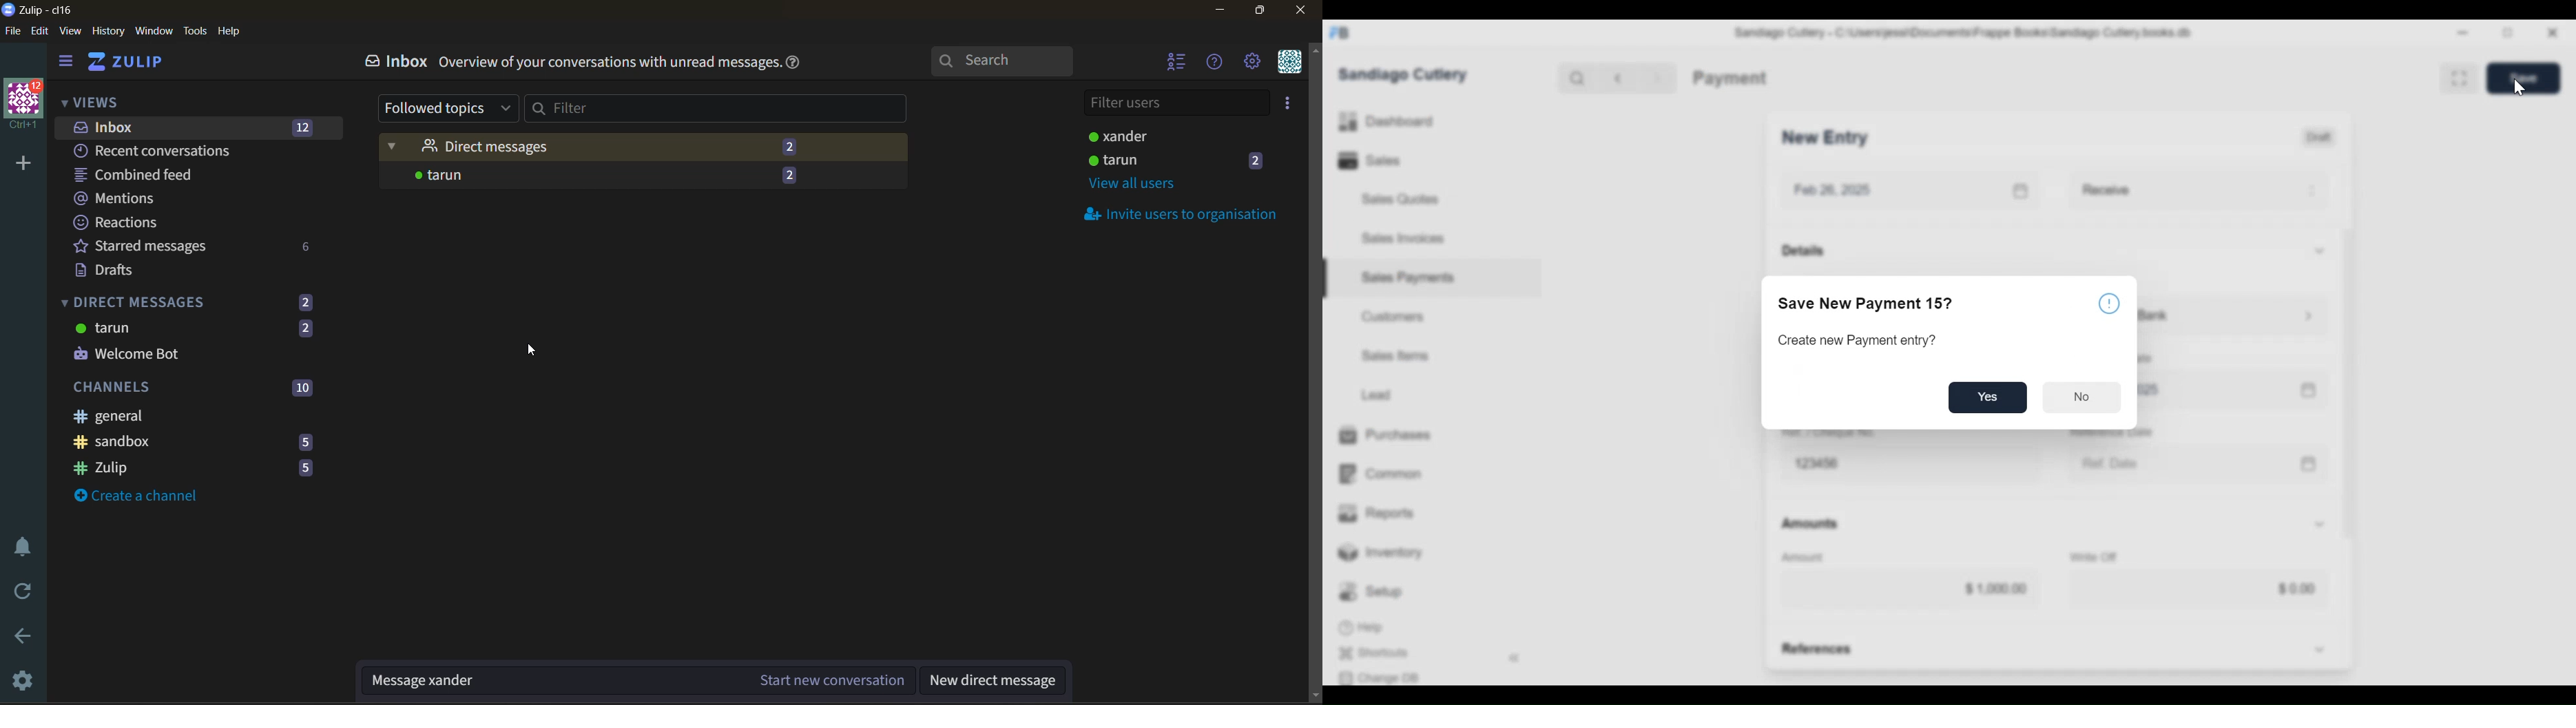  I want to click on recent conversations, so click(168, 151).